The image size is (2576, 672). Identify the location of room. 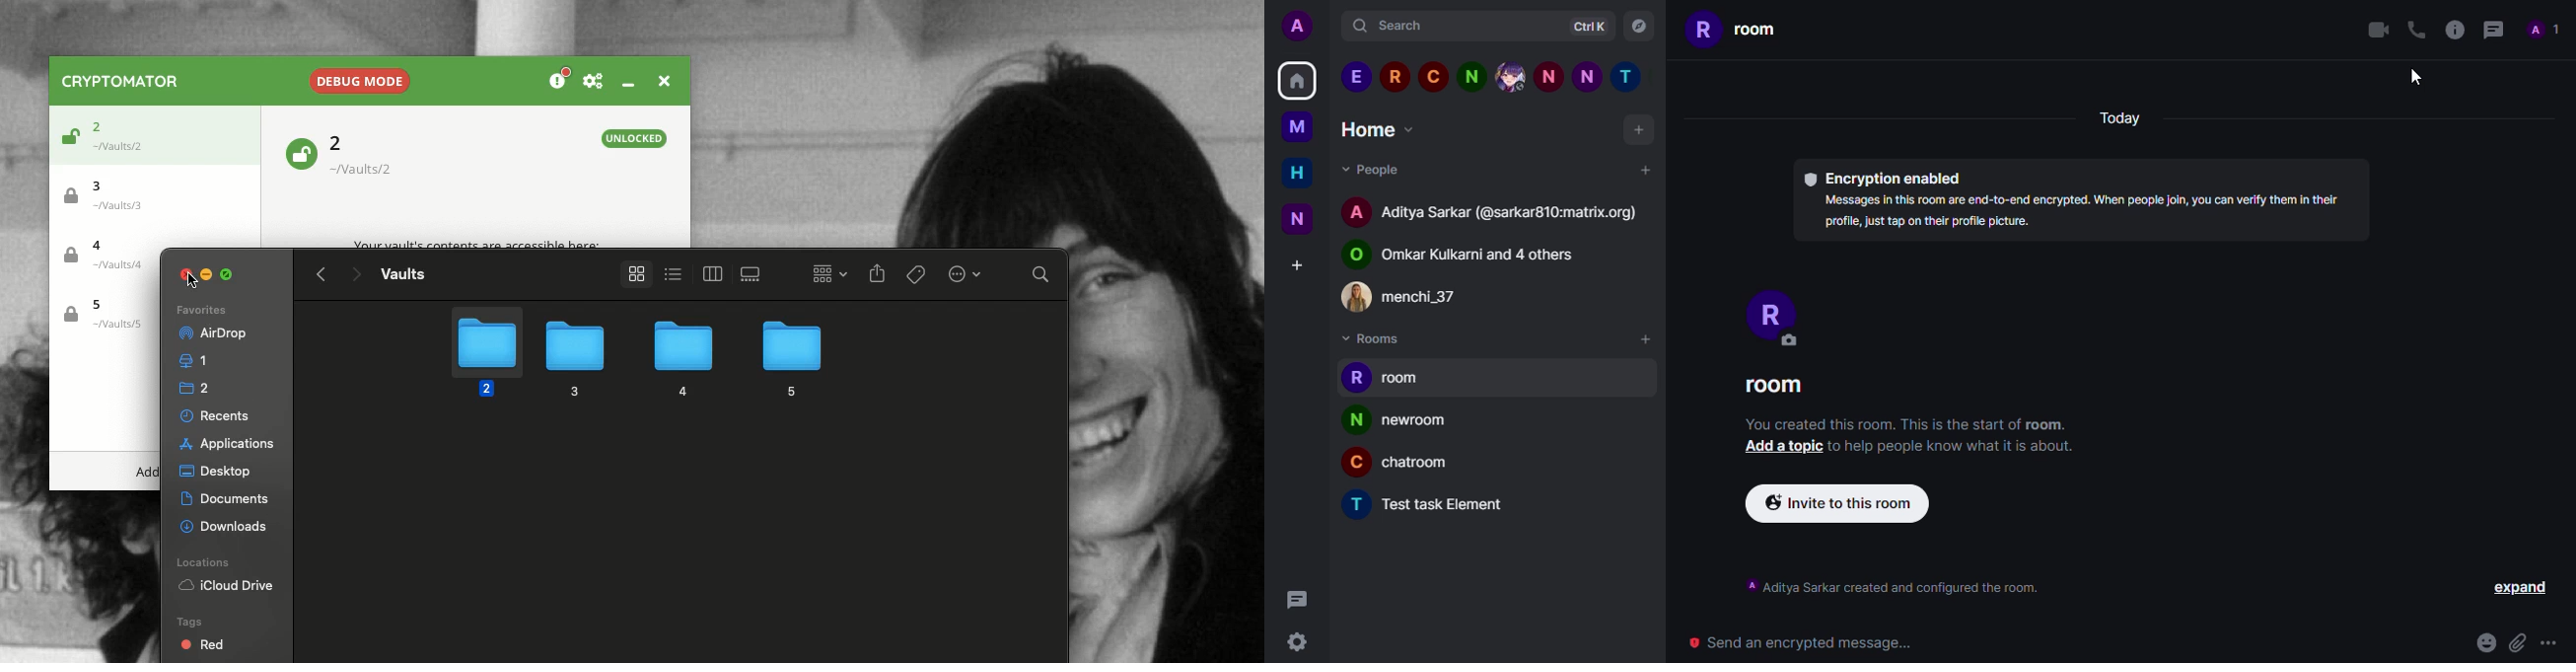
(1771, 385).